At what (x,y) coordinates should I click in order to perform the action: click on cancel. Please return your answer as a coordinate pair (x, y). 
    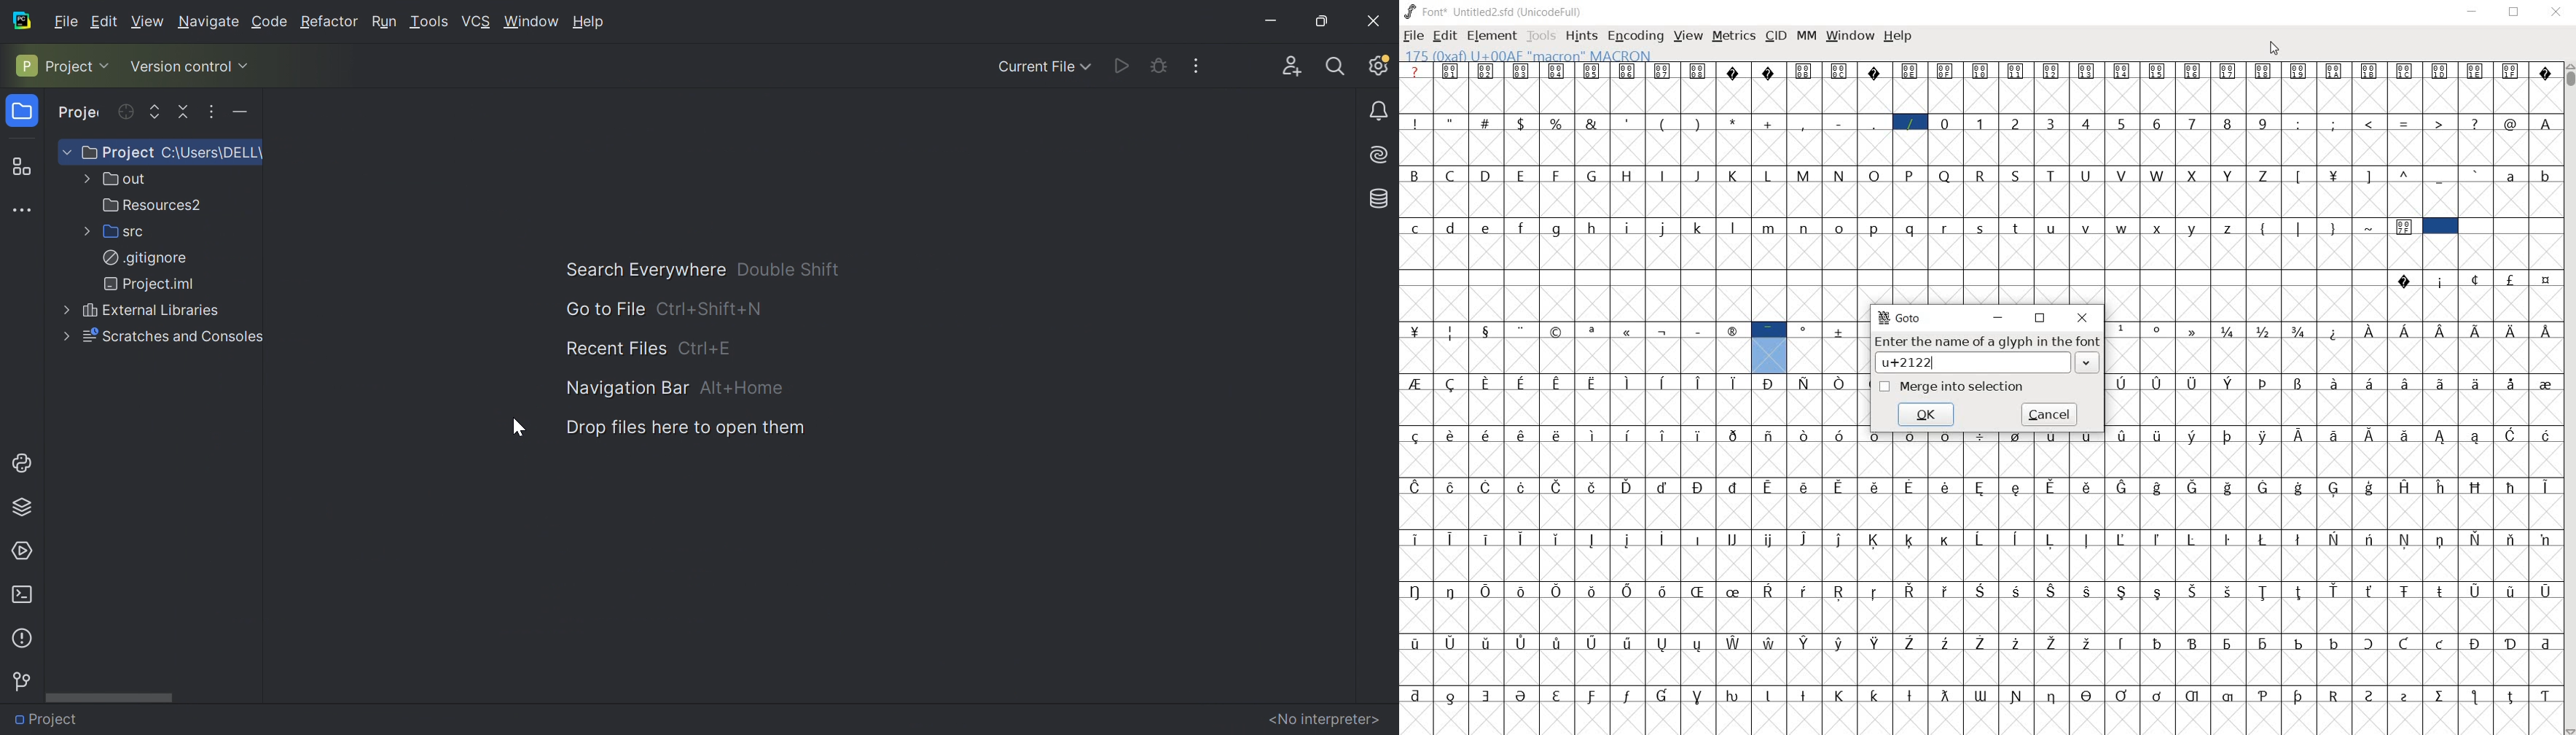
    Looking at the image, I should click on (2052, 415).